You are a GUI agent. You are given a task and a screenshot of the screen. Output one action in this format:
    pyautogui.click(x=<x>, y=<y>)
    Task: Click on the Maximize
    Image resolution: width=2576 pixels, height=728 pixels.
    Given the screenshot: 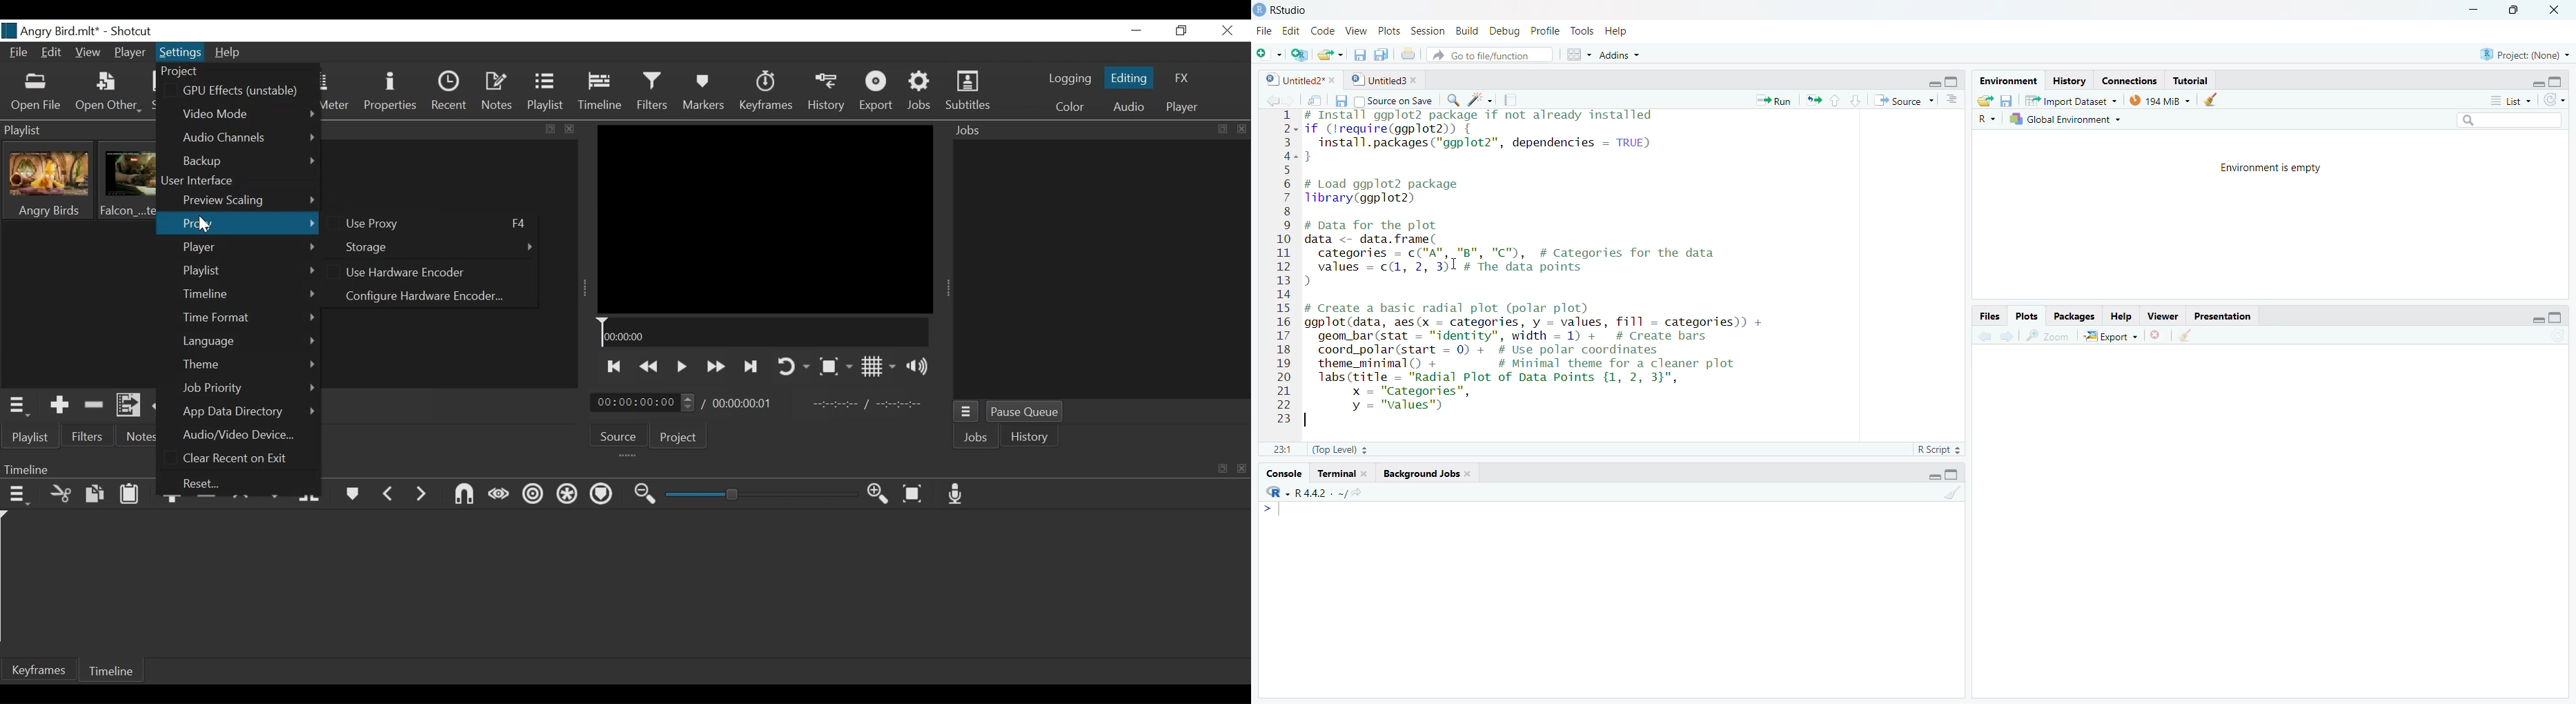 What is the action you would take?
    pyautogui.click(x=2557, y=315)
    